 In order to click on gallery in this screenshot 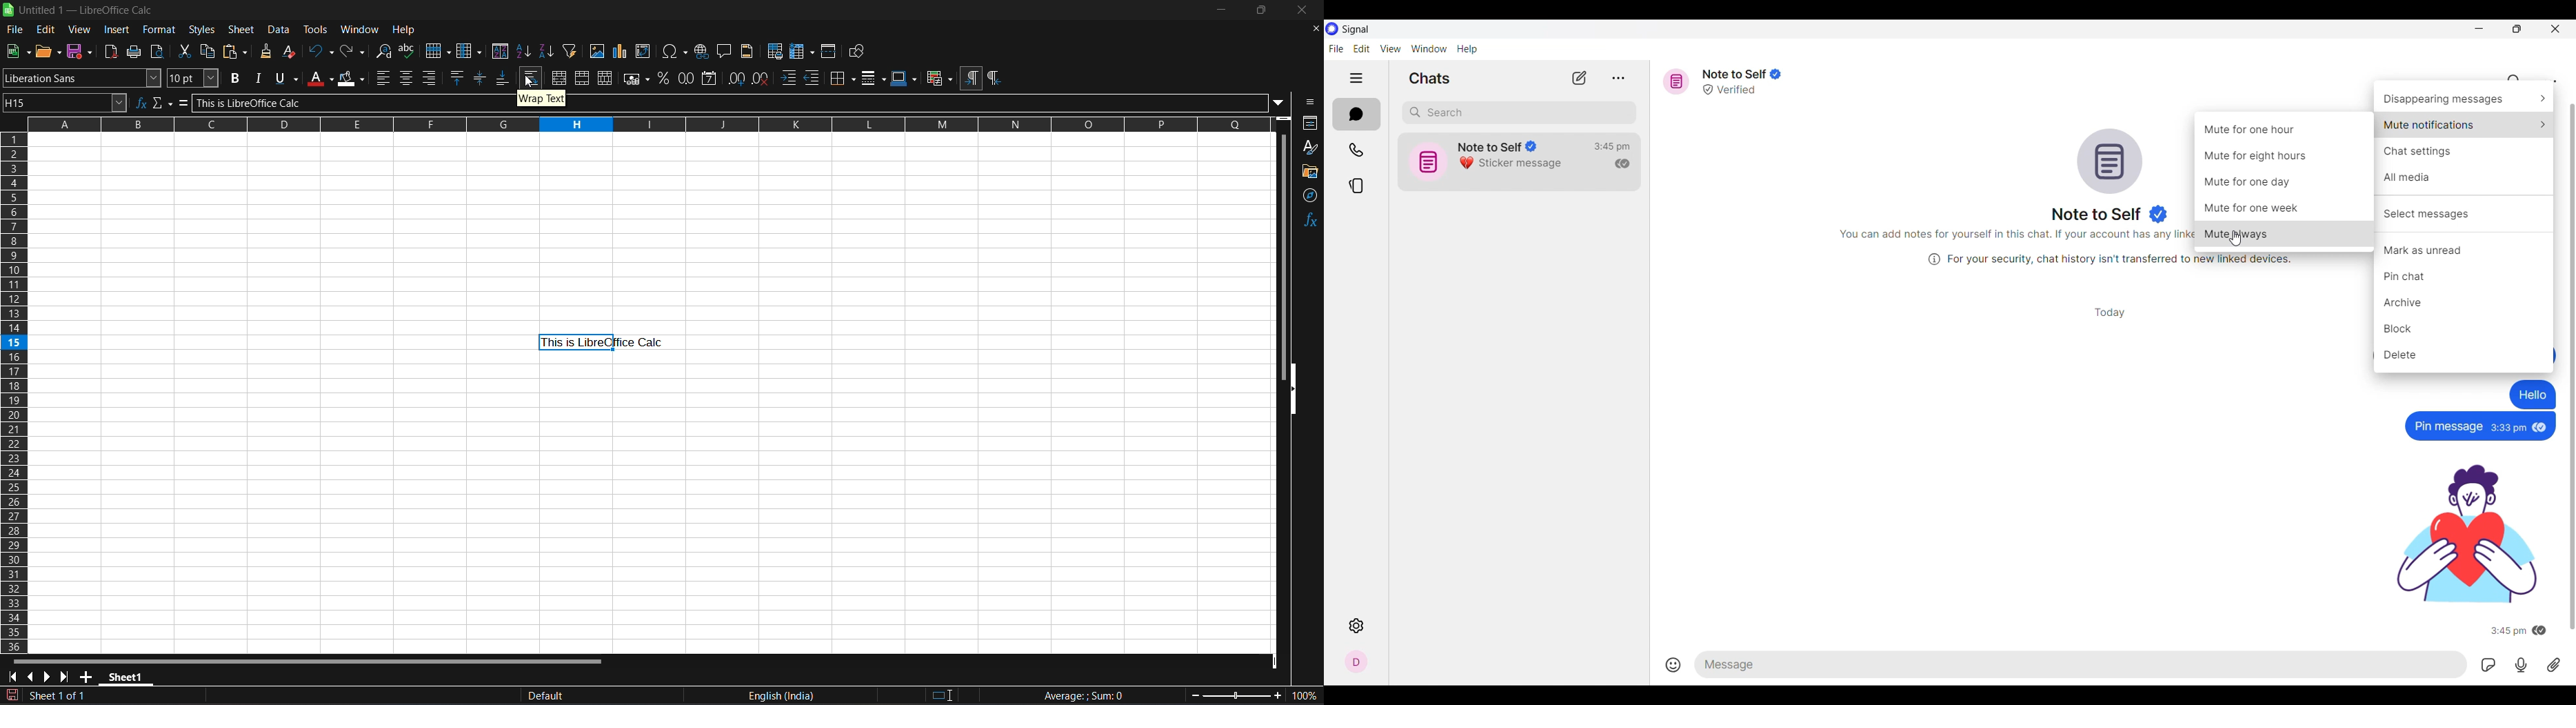, I will do `click(1309, 171)`.